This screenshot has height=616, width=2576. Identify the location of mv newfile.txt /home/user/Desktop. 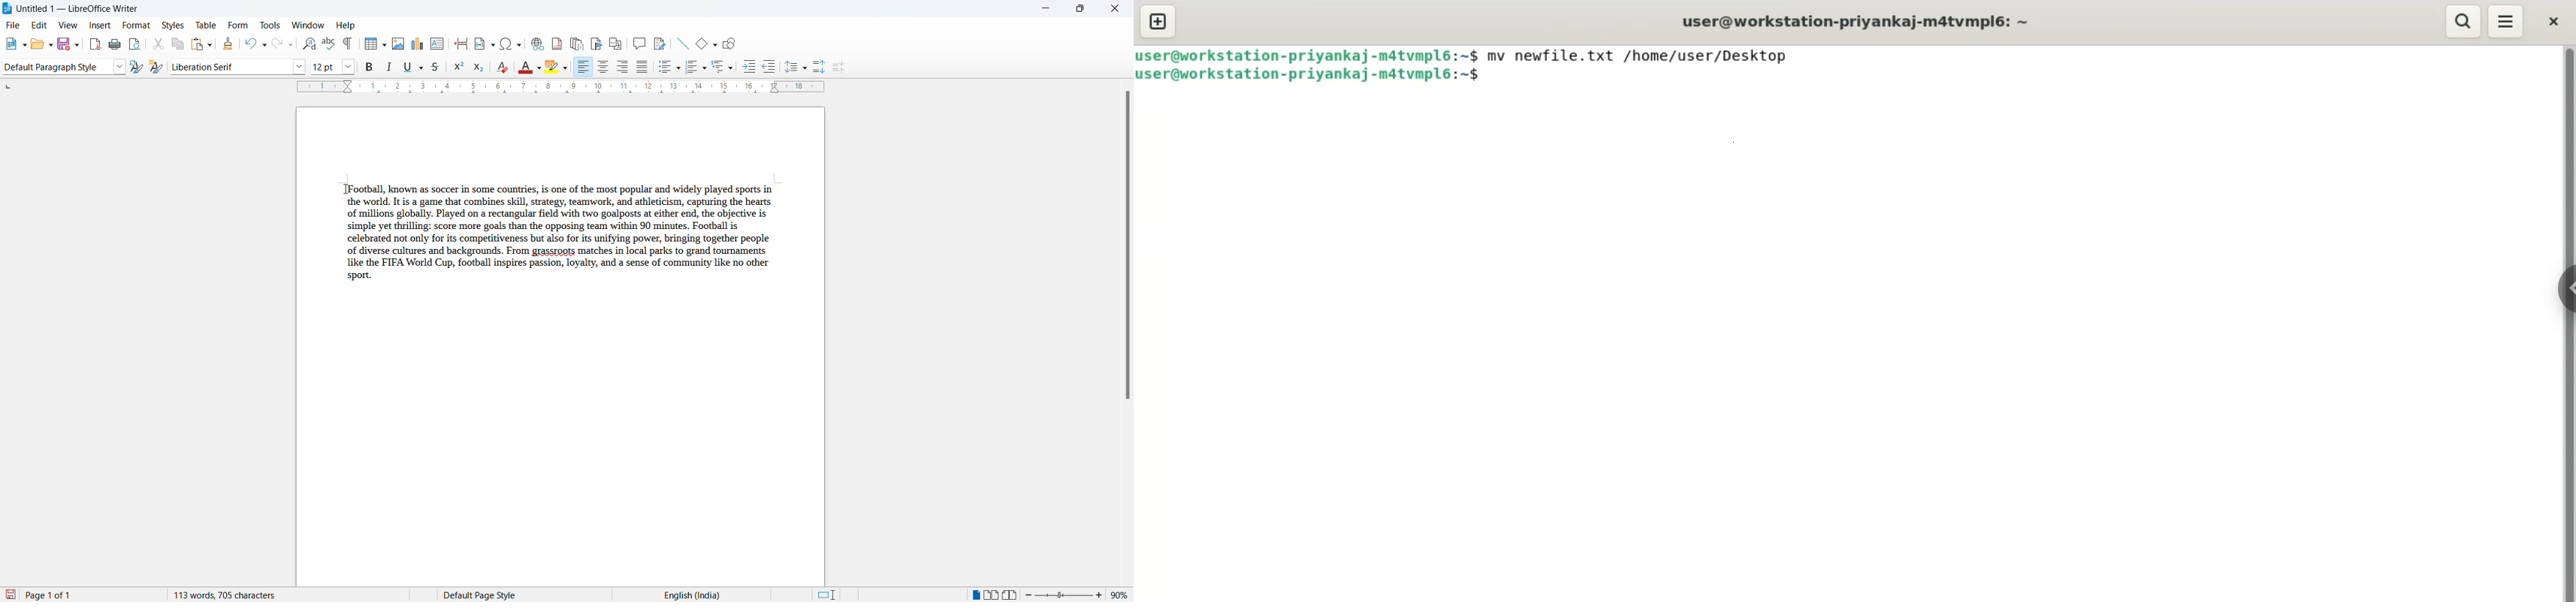
(1640, 54).